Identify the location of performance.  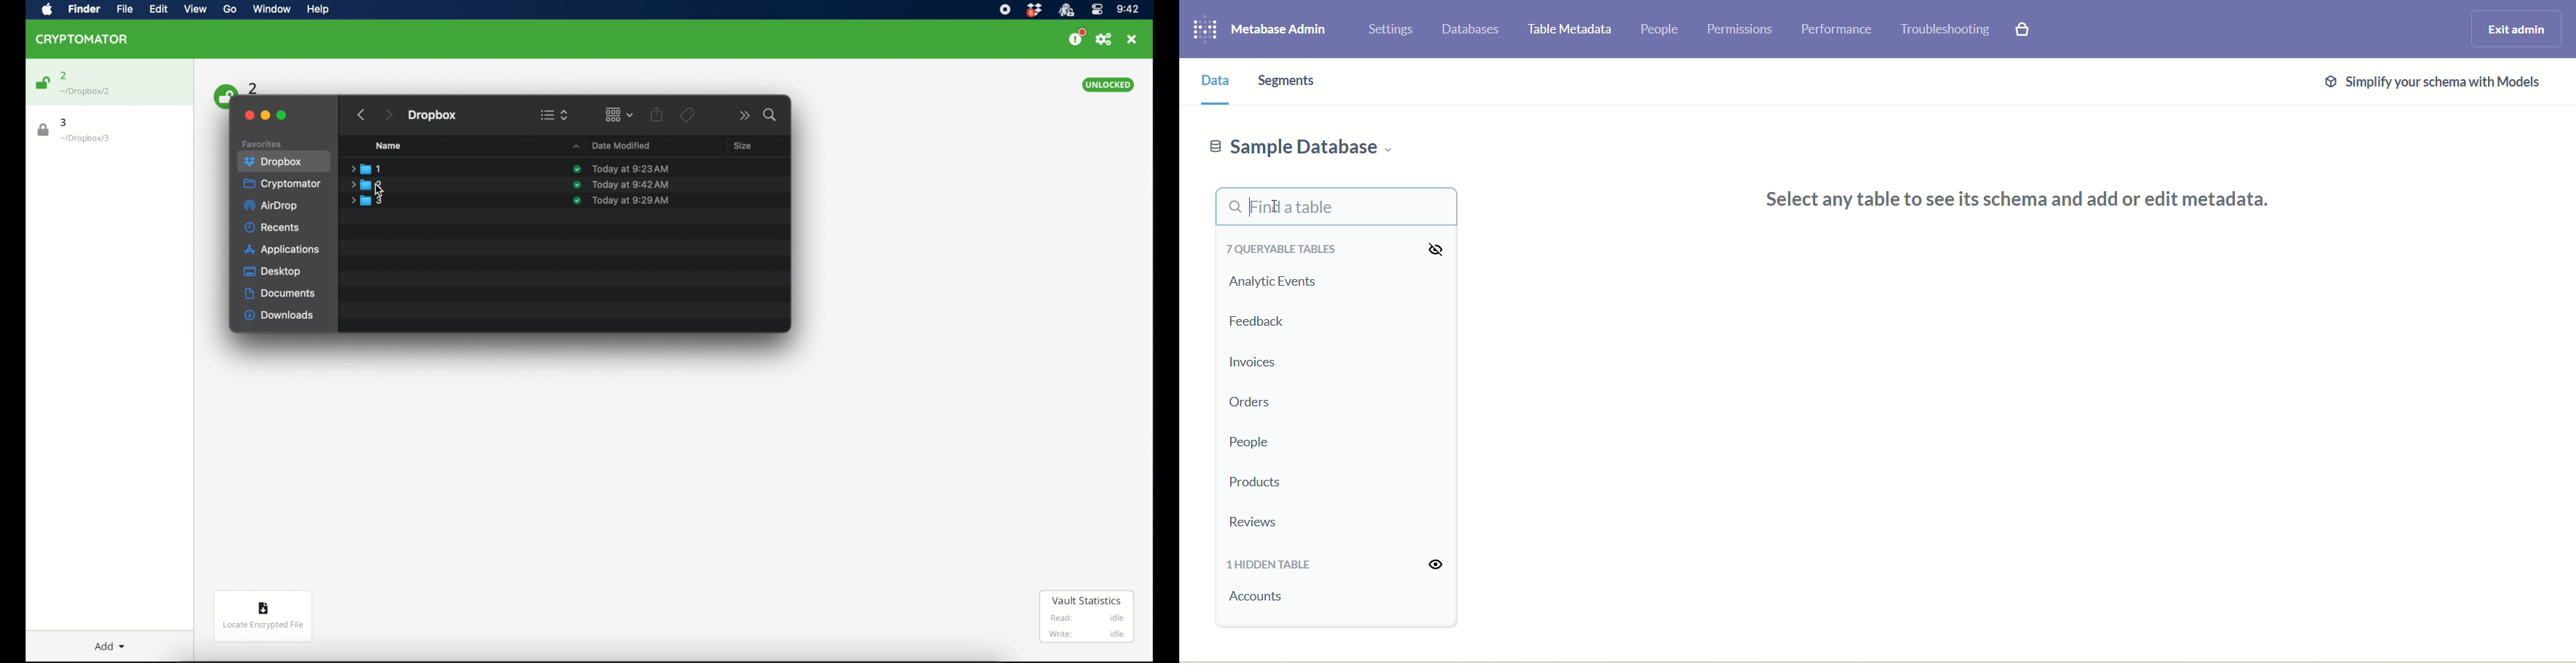
(1839, 31).